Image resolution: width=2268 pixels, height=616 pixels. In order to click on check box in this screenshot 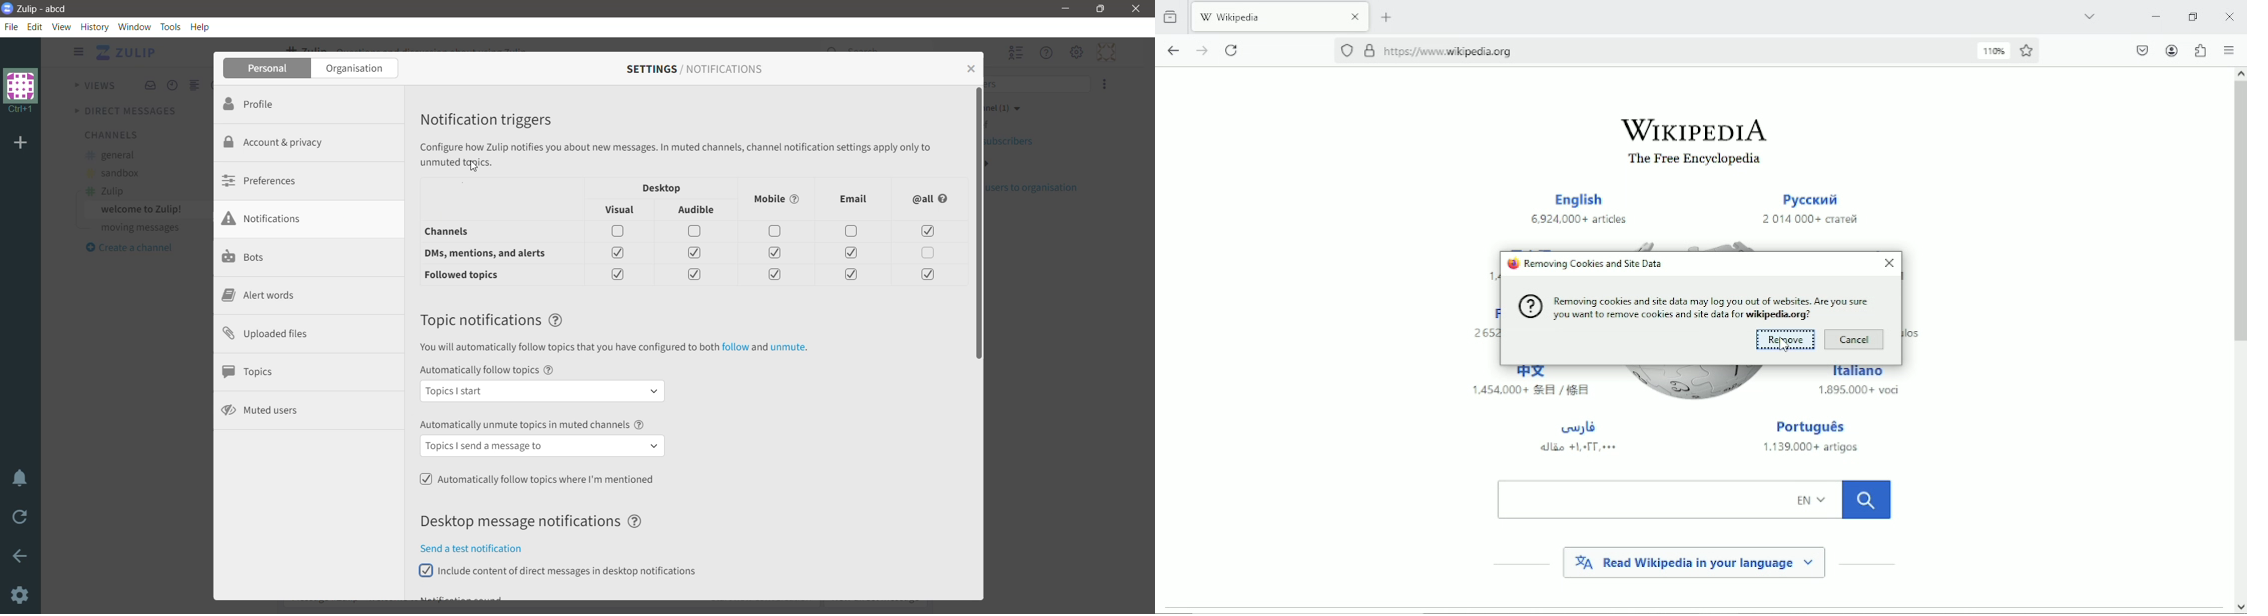, I will do `click(696, 232)`.